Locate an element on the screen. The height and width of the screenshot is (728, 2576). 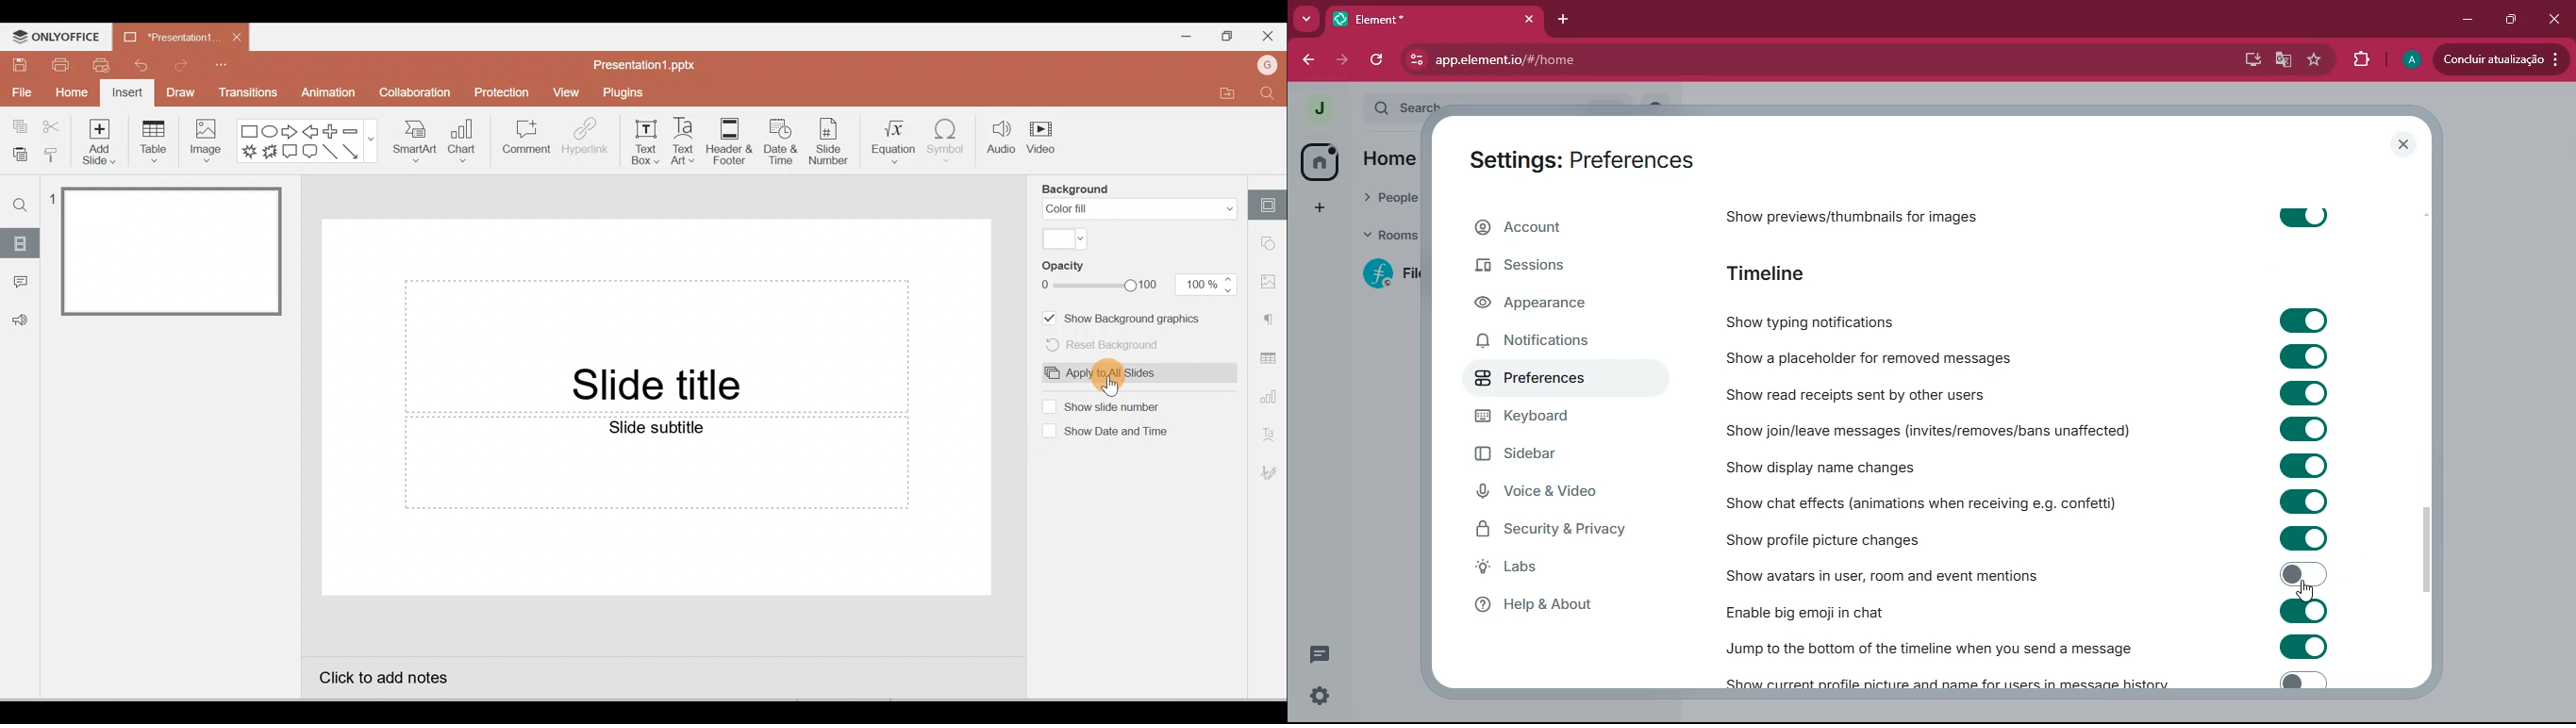
notifications is located at coordinates (1554, 341).